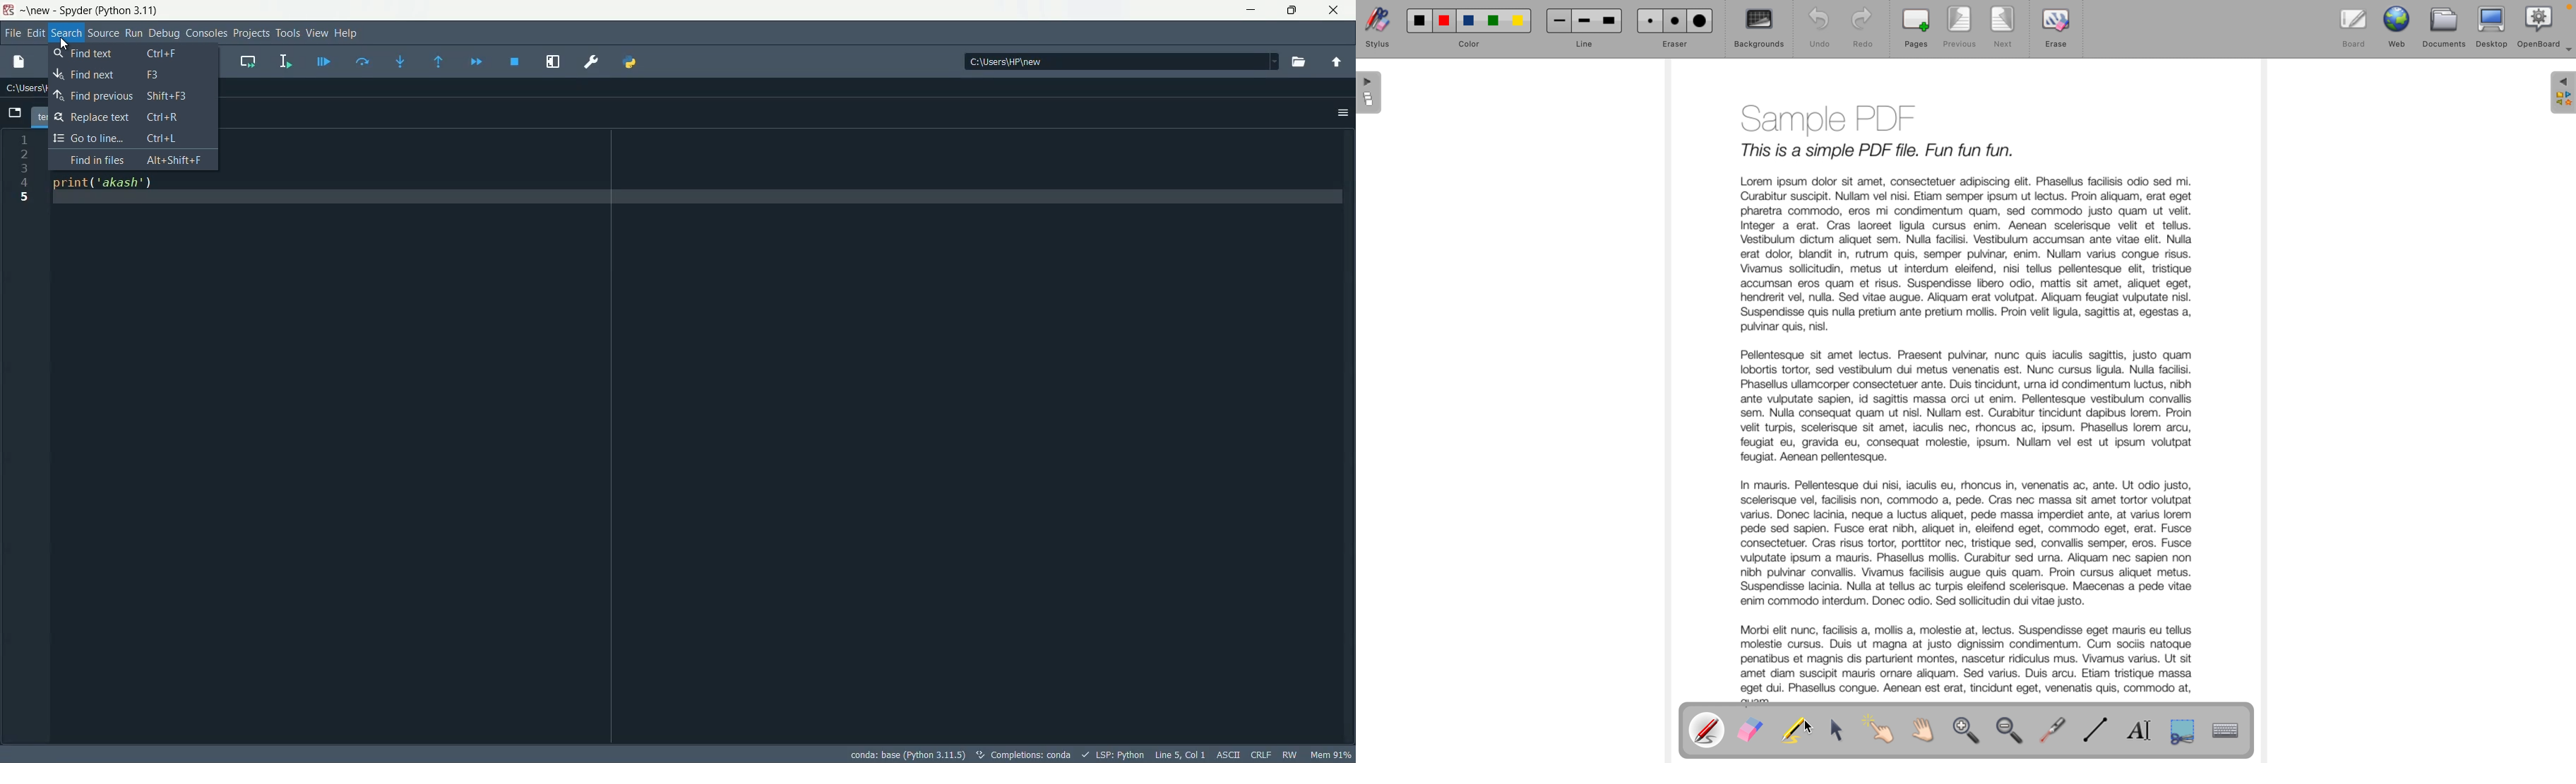 The height and width of the screenshot is (784, 2576). I want to click on projects menu, so click(249, 32).